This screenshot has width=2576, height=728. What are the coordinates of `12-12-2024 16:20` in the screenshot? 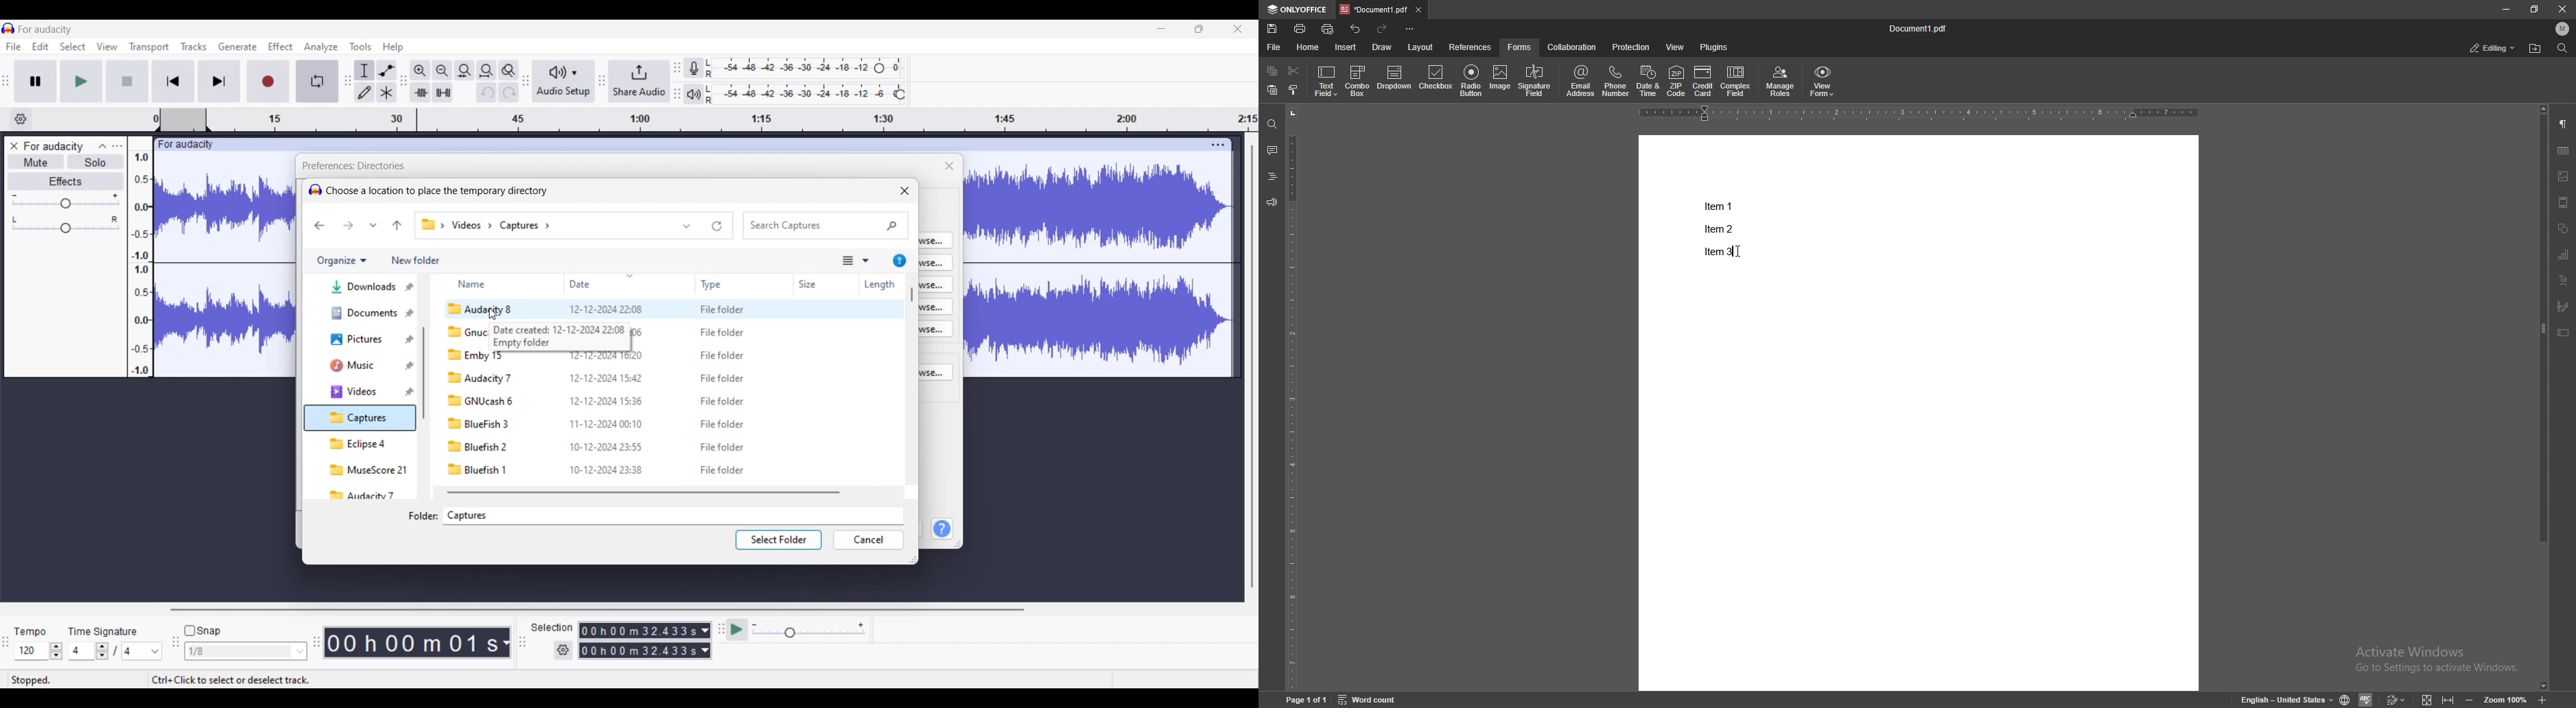 It's located at (607, 356).